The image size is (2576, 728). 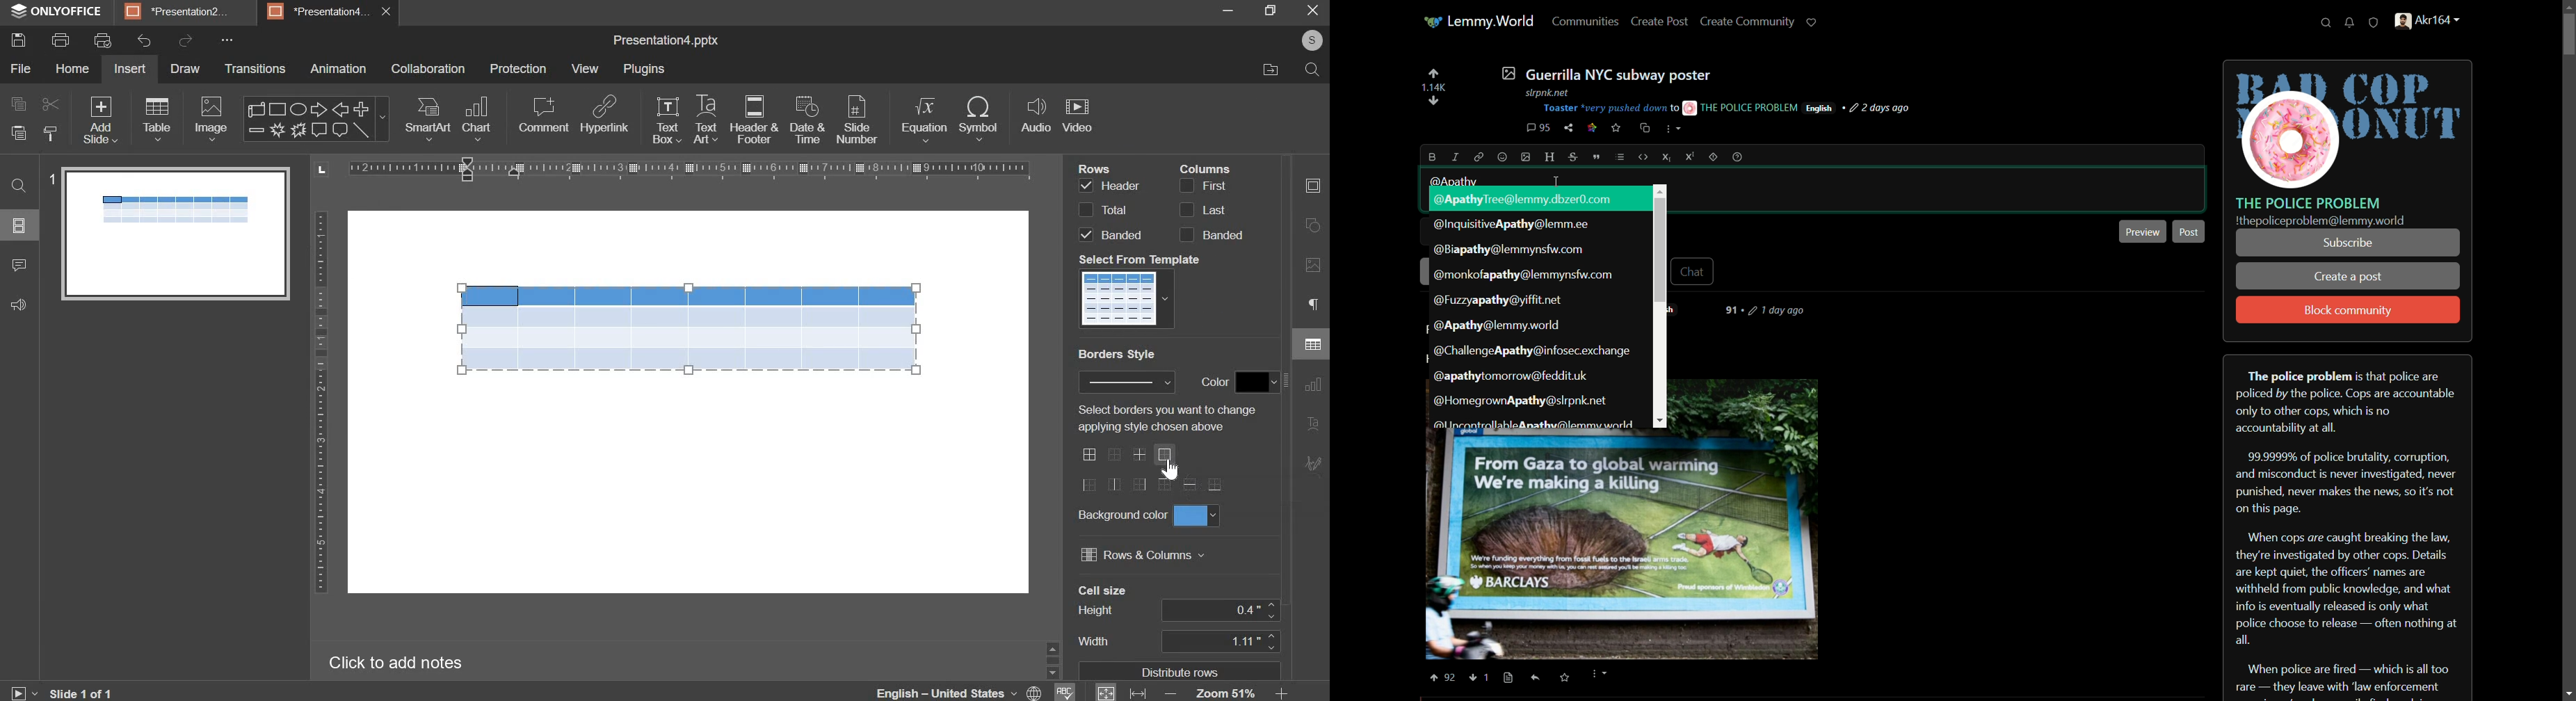 I want to click on tables, so click(x=157, y=118).